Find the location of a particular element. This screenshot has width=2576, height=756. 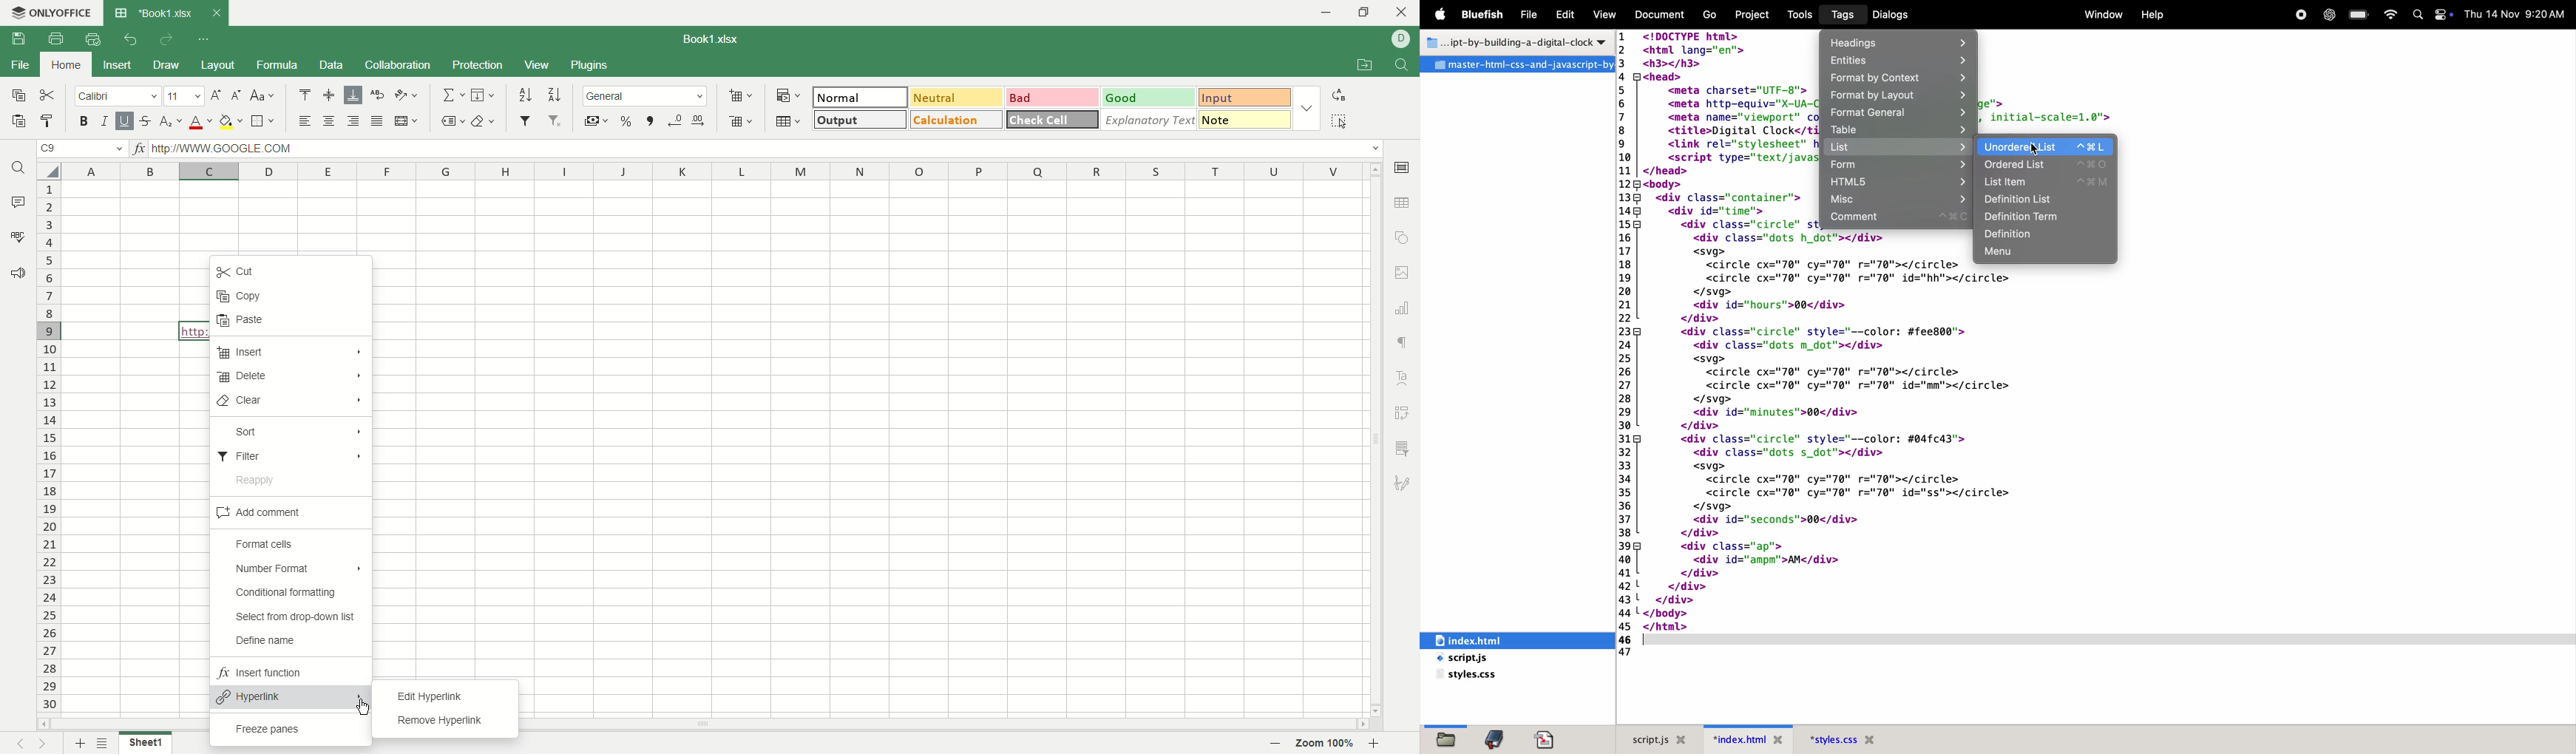

username is located at coordinates (1402, 38).